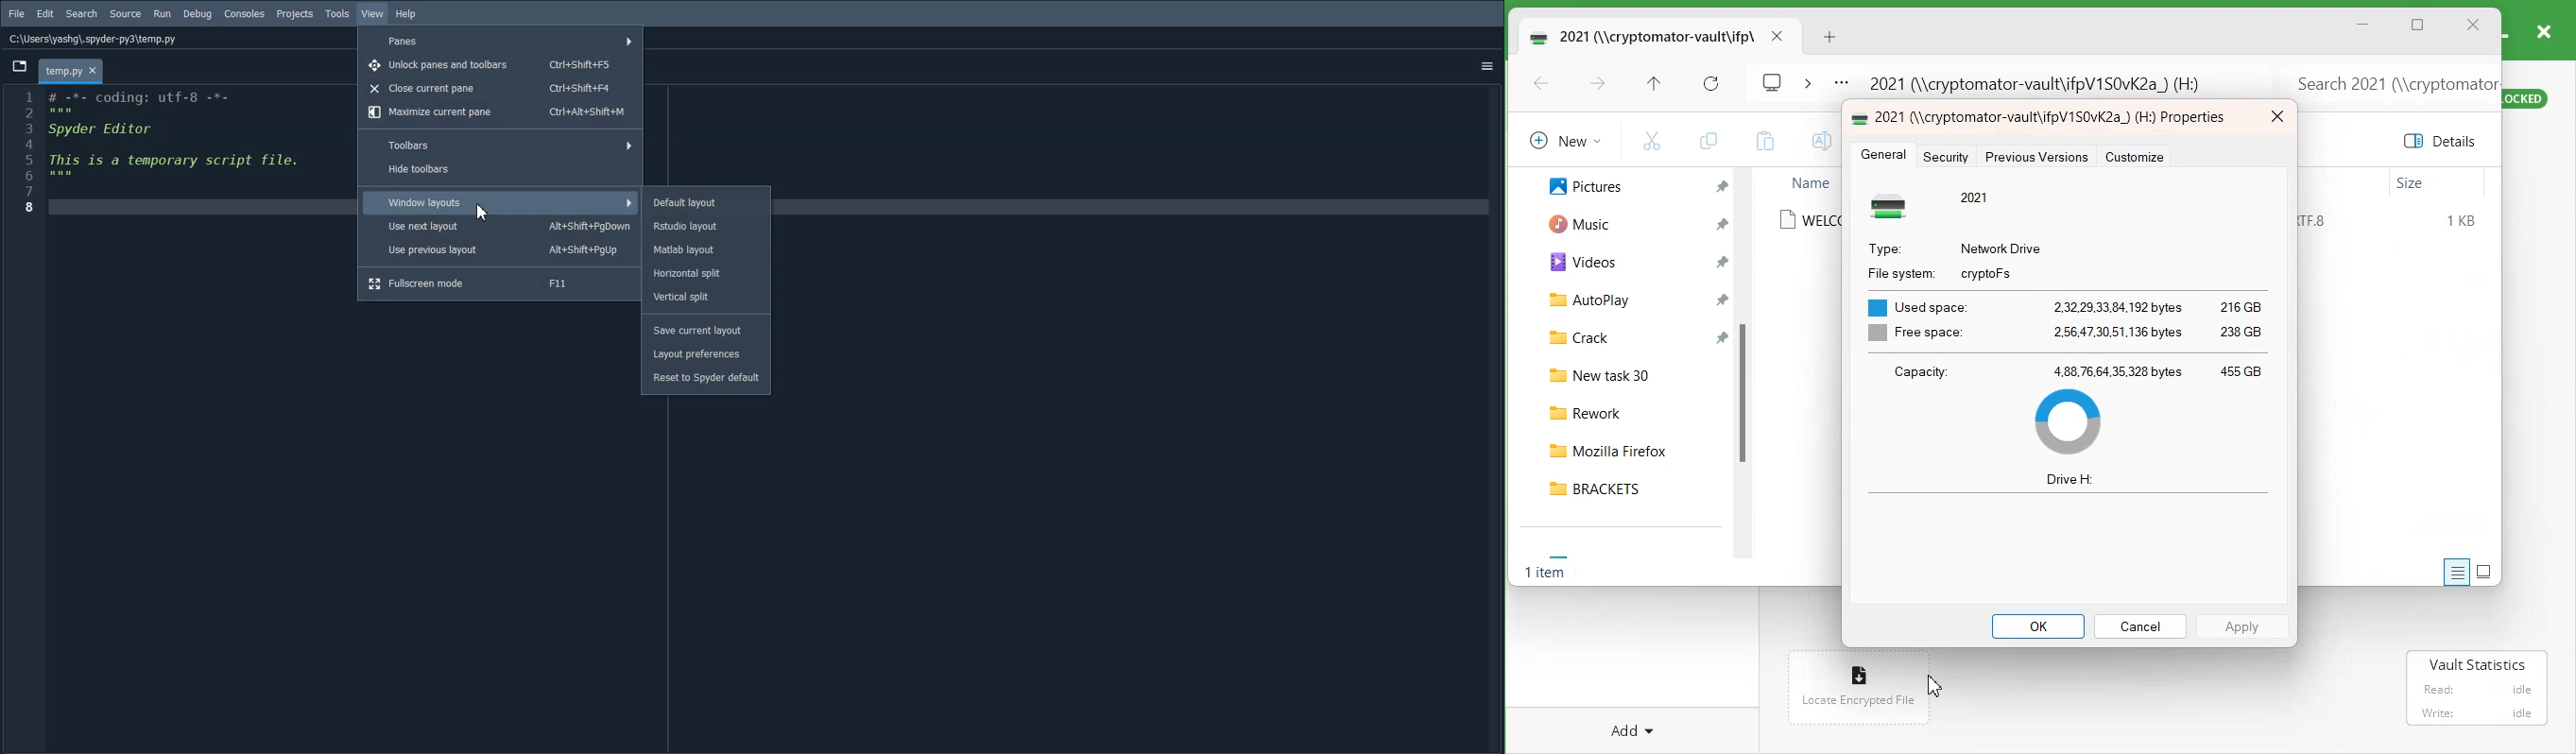 This screenshot has width=2576, height=756. What do you see at coordinates (2453, 573) in the screenshot?
I see `list view` at bounding box center [2453, 573].